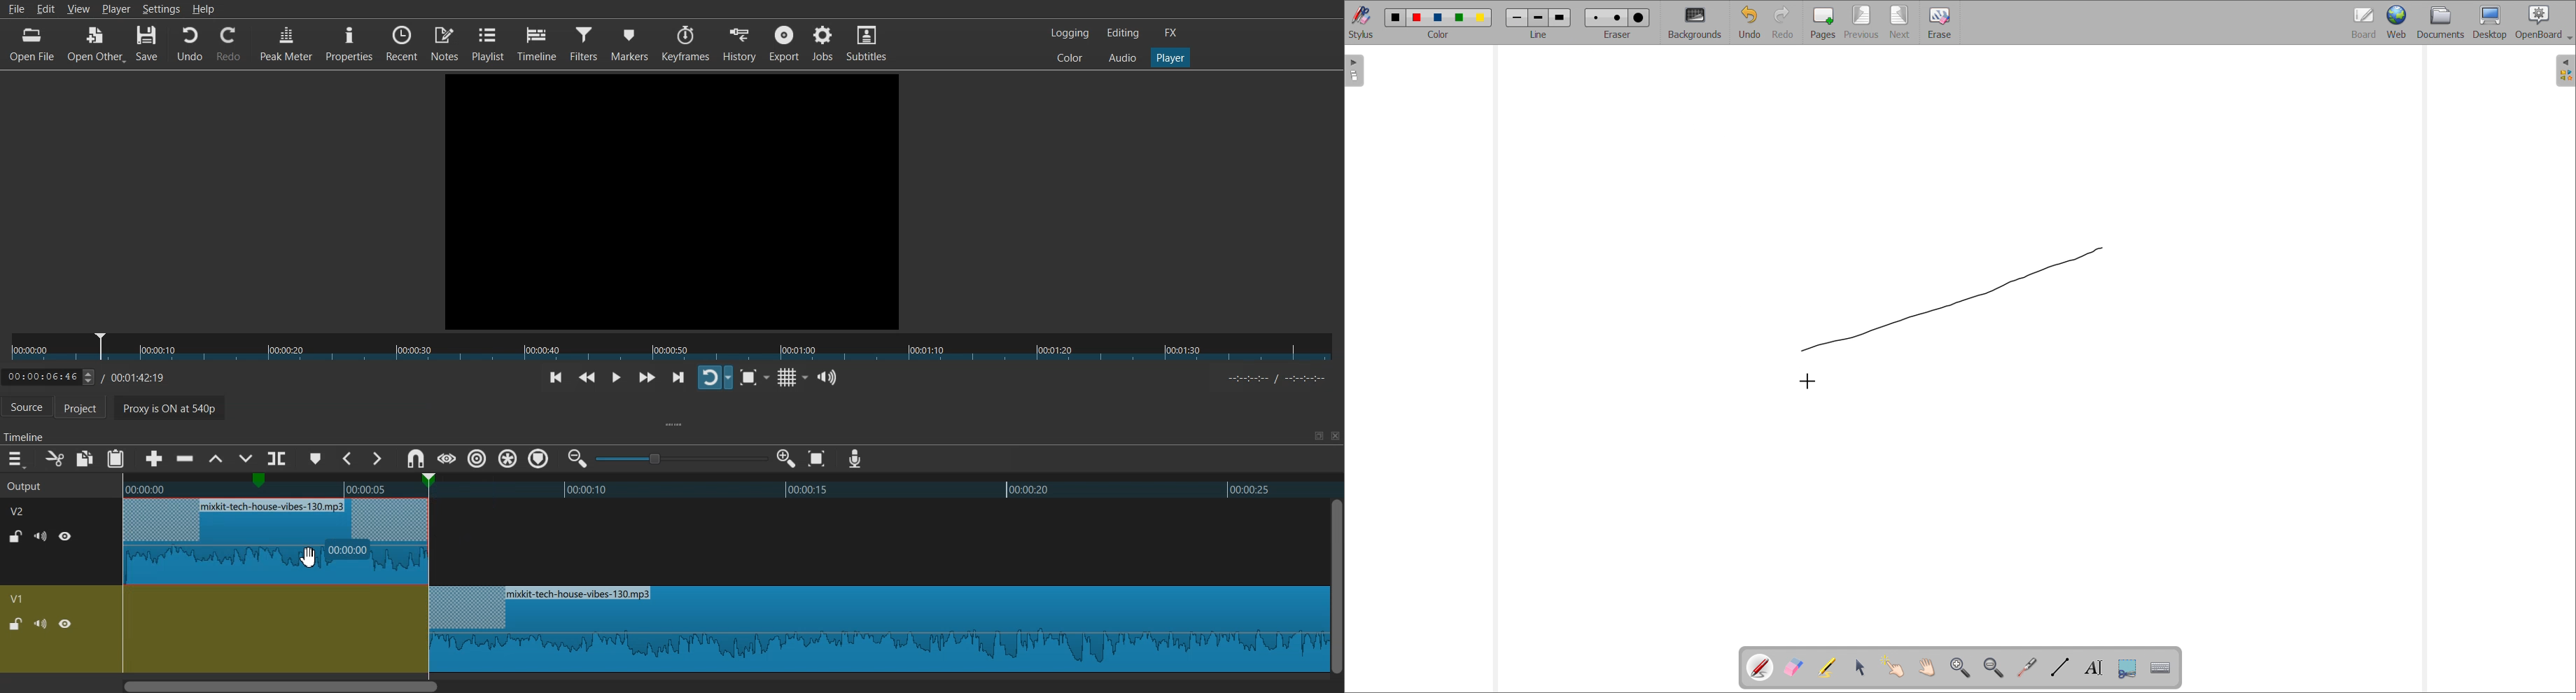 The height and width of the screenshot is (700, 2576). I want to click on Eraser size, so click(1597, 17).